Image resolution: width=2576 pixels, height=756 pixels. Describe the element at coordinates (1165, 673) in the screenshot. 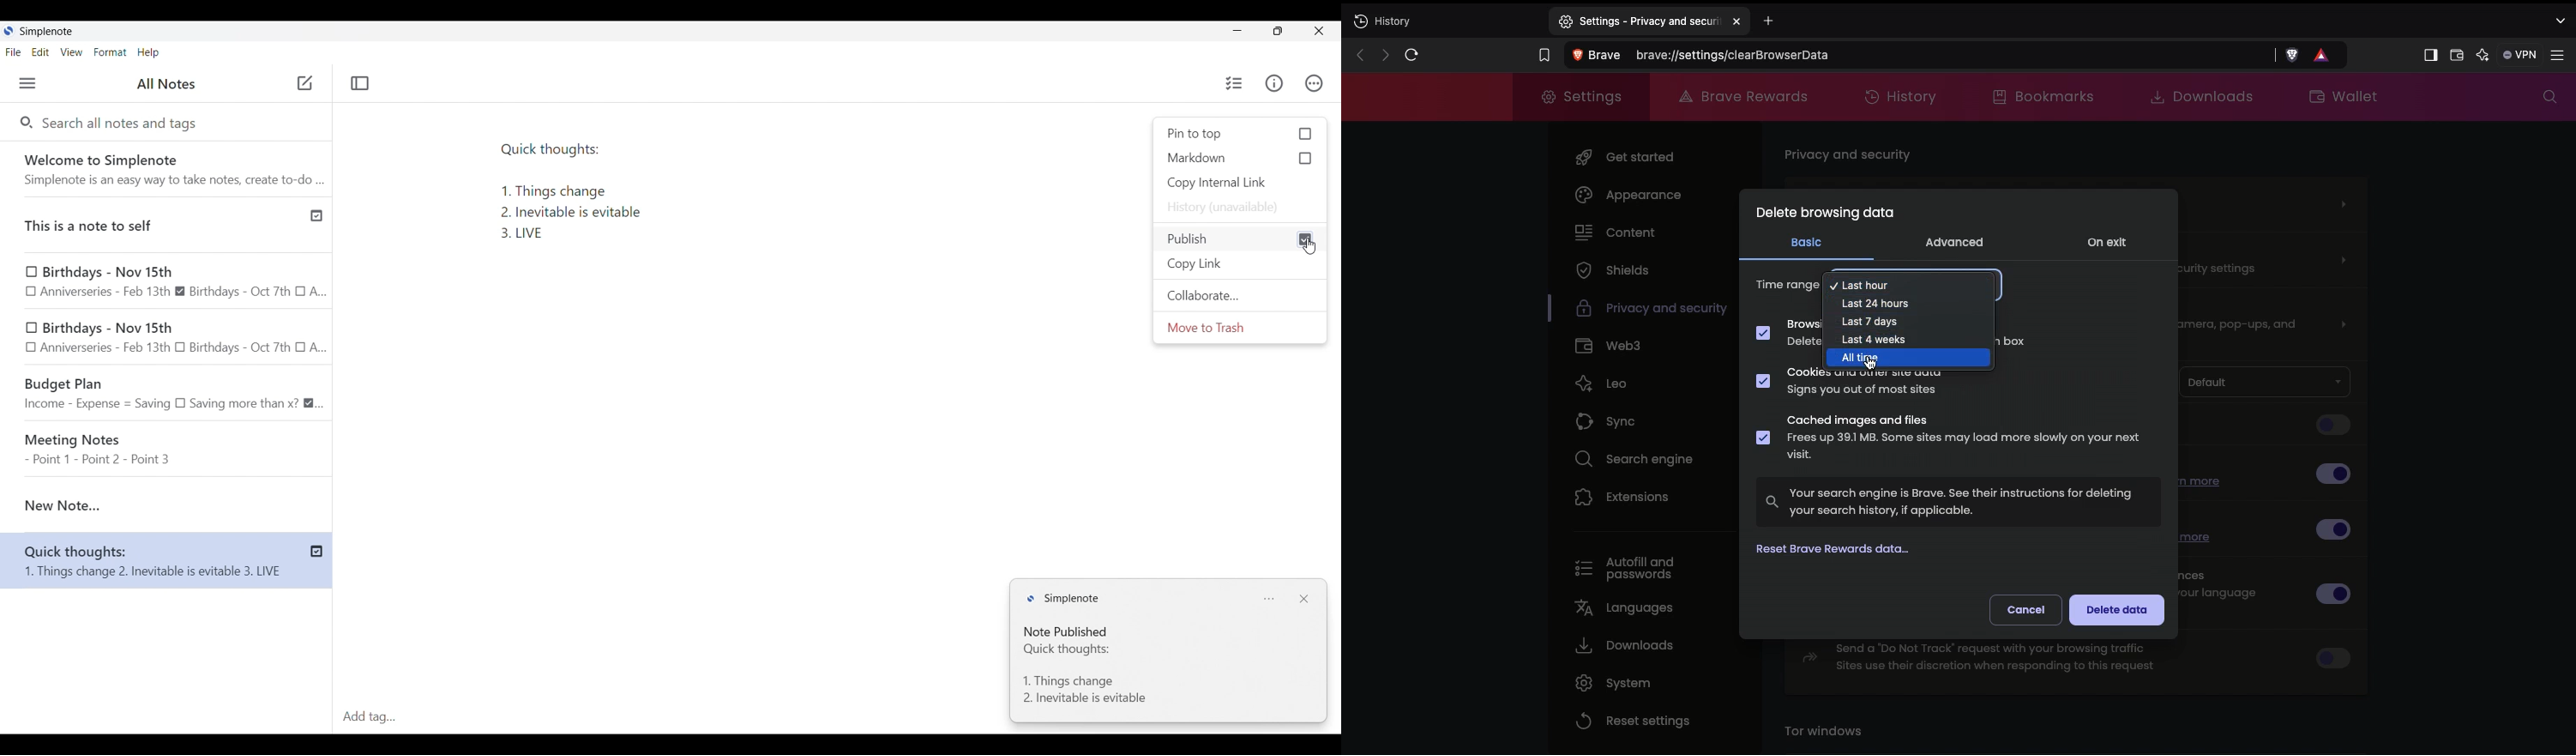

I see `Note text` at that location.